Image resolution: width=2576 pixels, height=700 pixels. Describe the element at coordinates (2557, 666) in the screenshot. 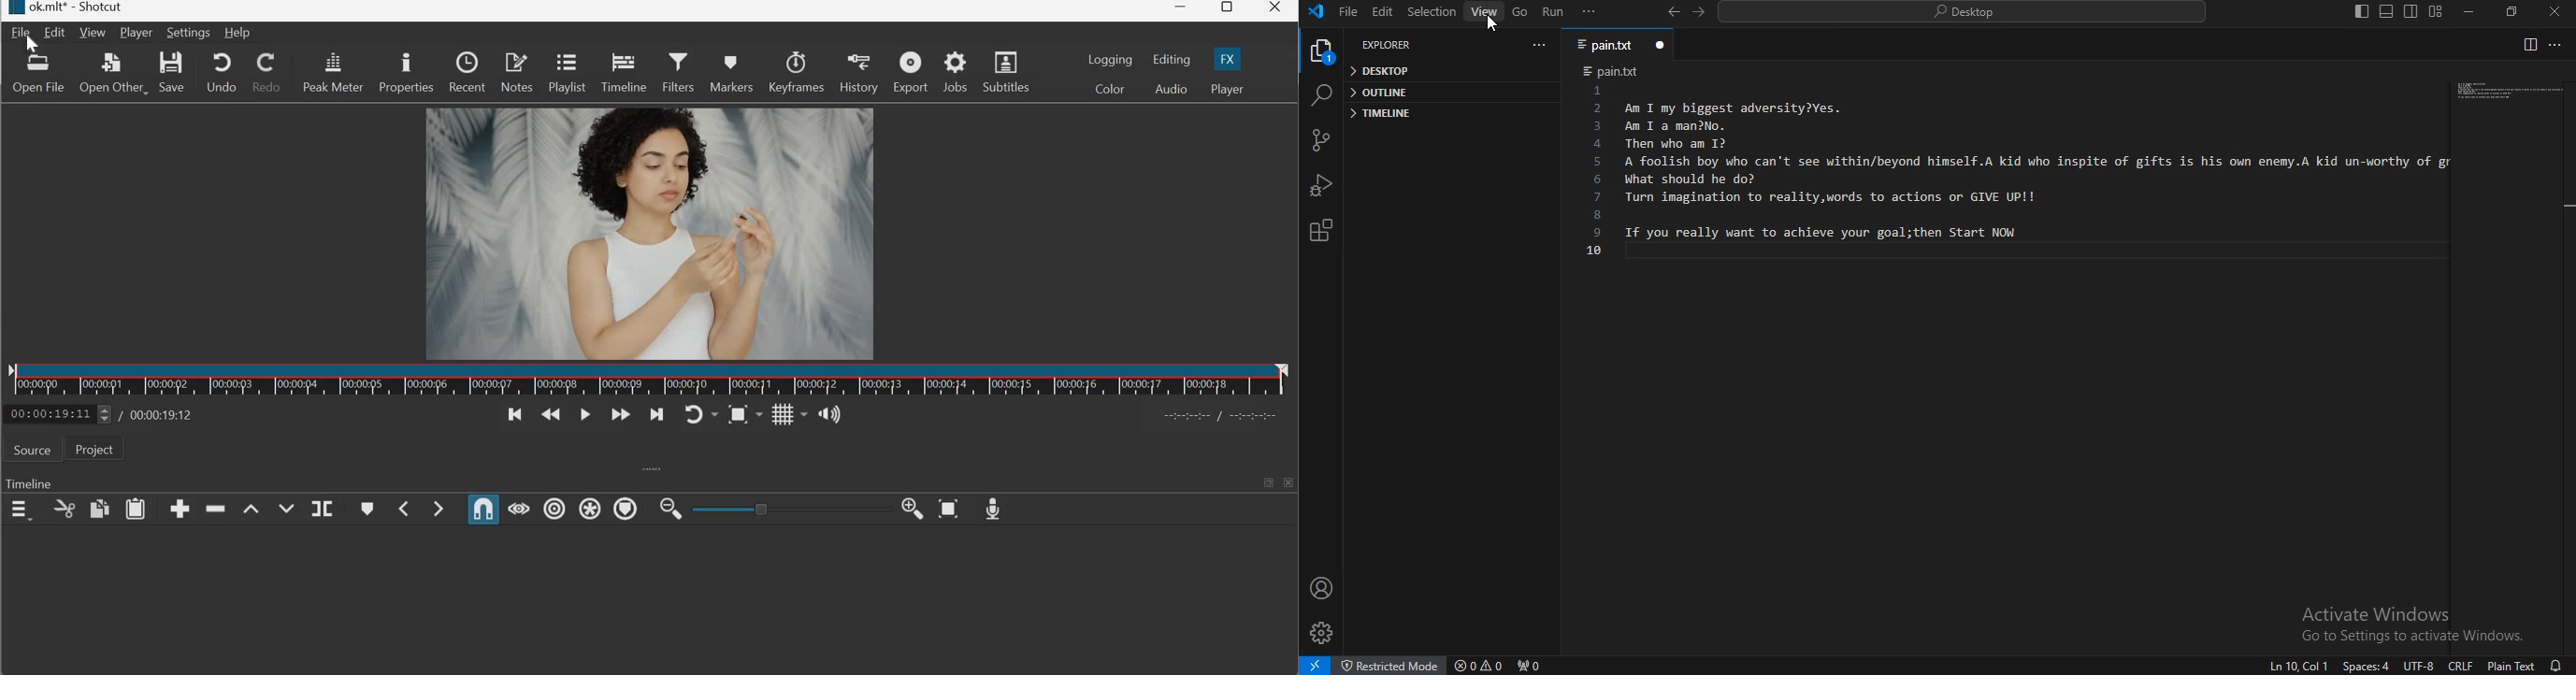

I see `no notifications` at that location.